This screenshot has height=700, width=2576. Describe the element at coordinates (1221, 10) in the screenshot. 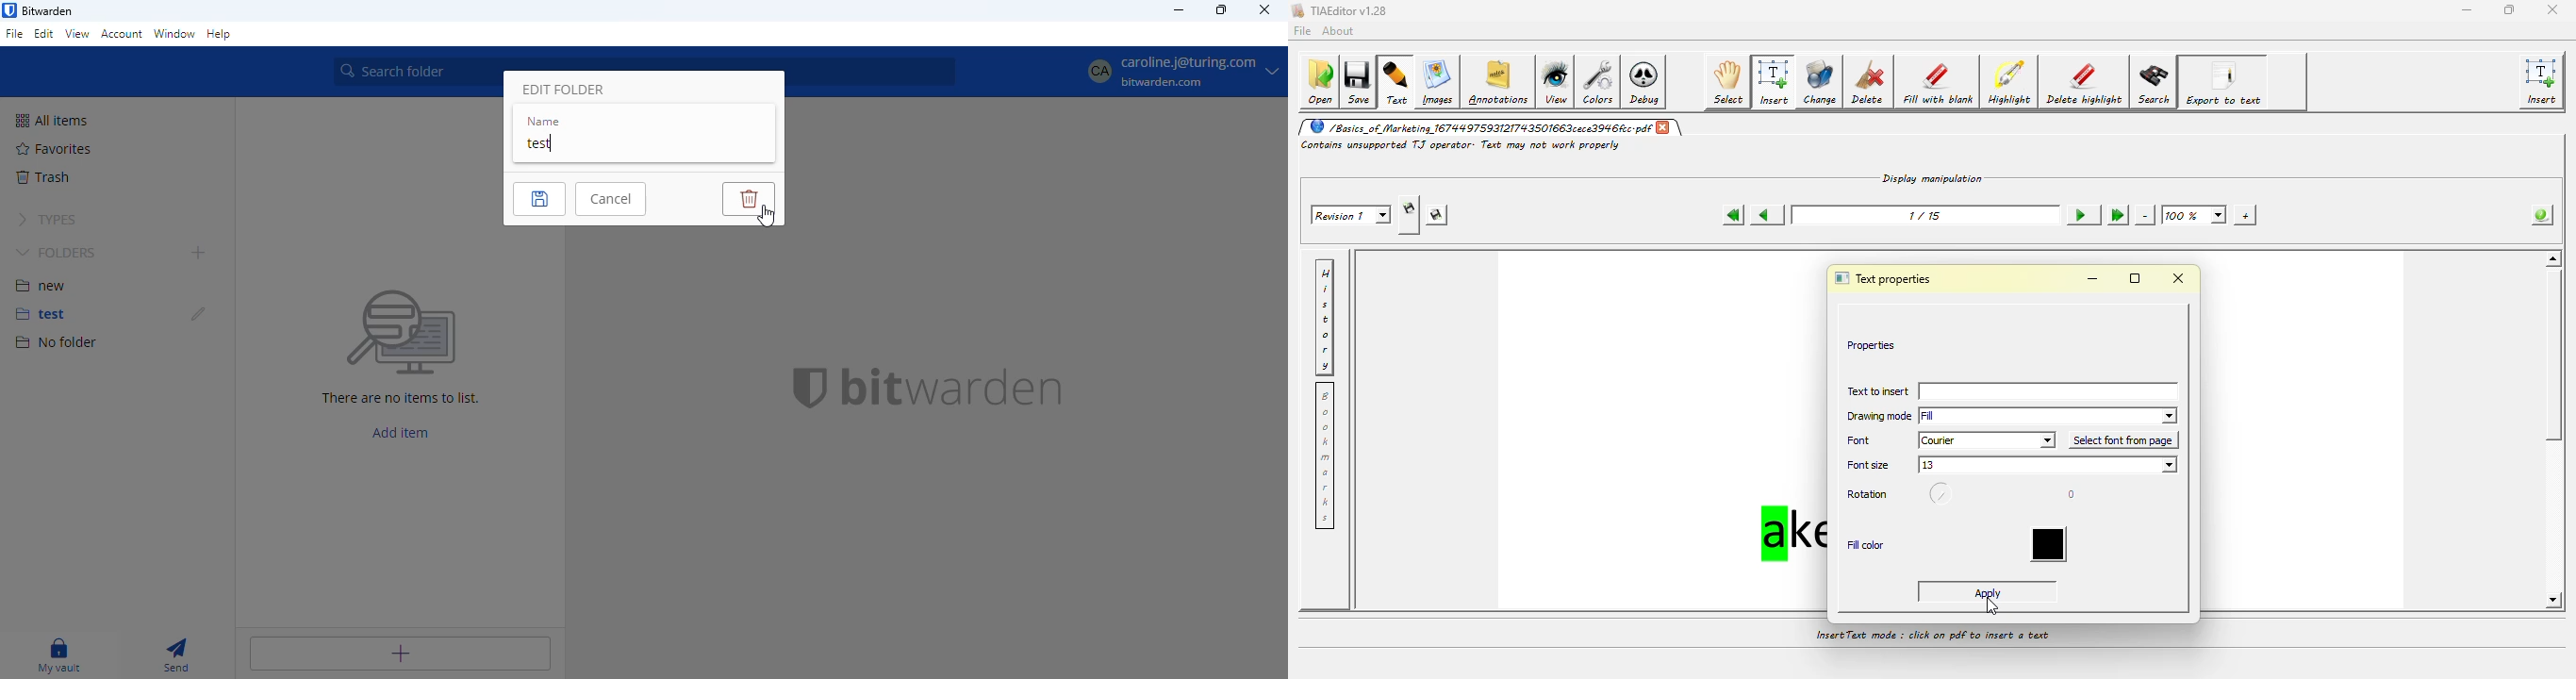

I see `maximize` at that location.